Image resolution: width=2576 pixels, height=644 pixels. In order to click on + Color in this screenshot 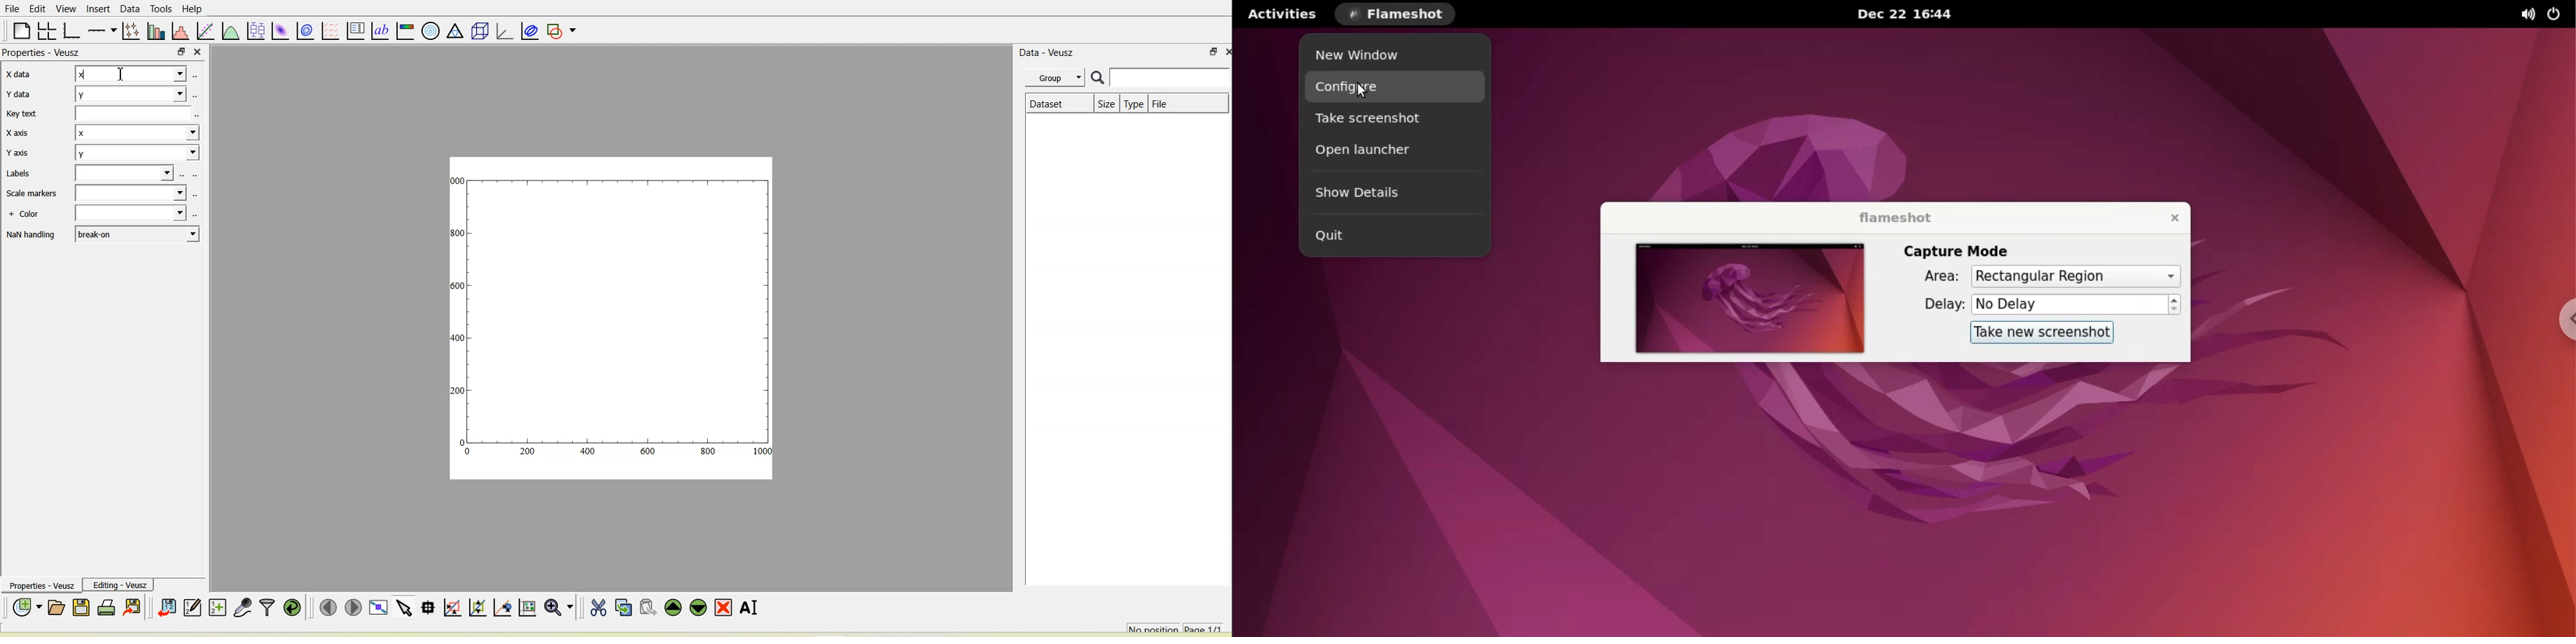, I will do `click(24, 214)`.